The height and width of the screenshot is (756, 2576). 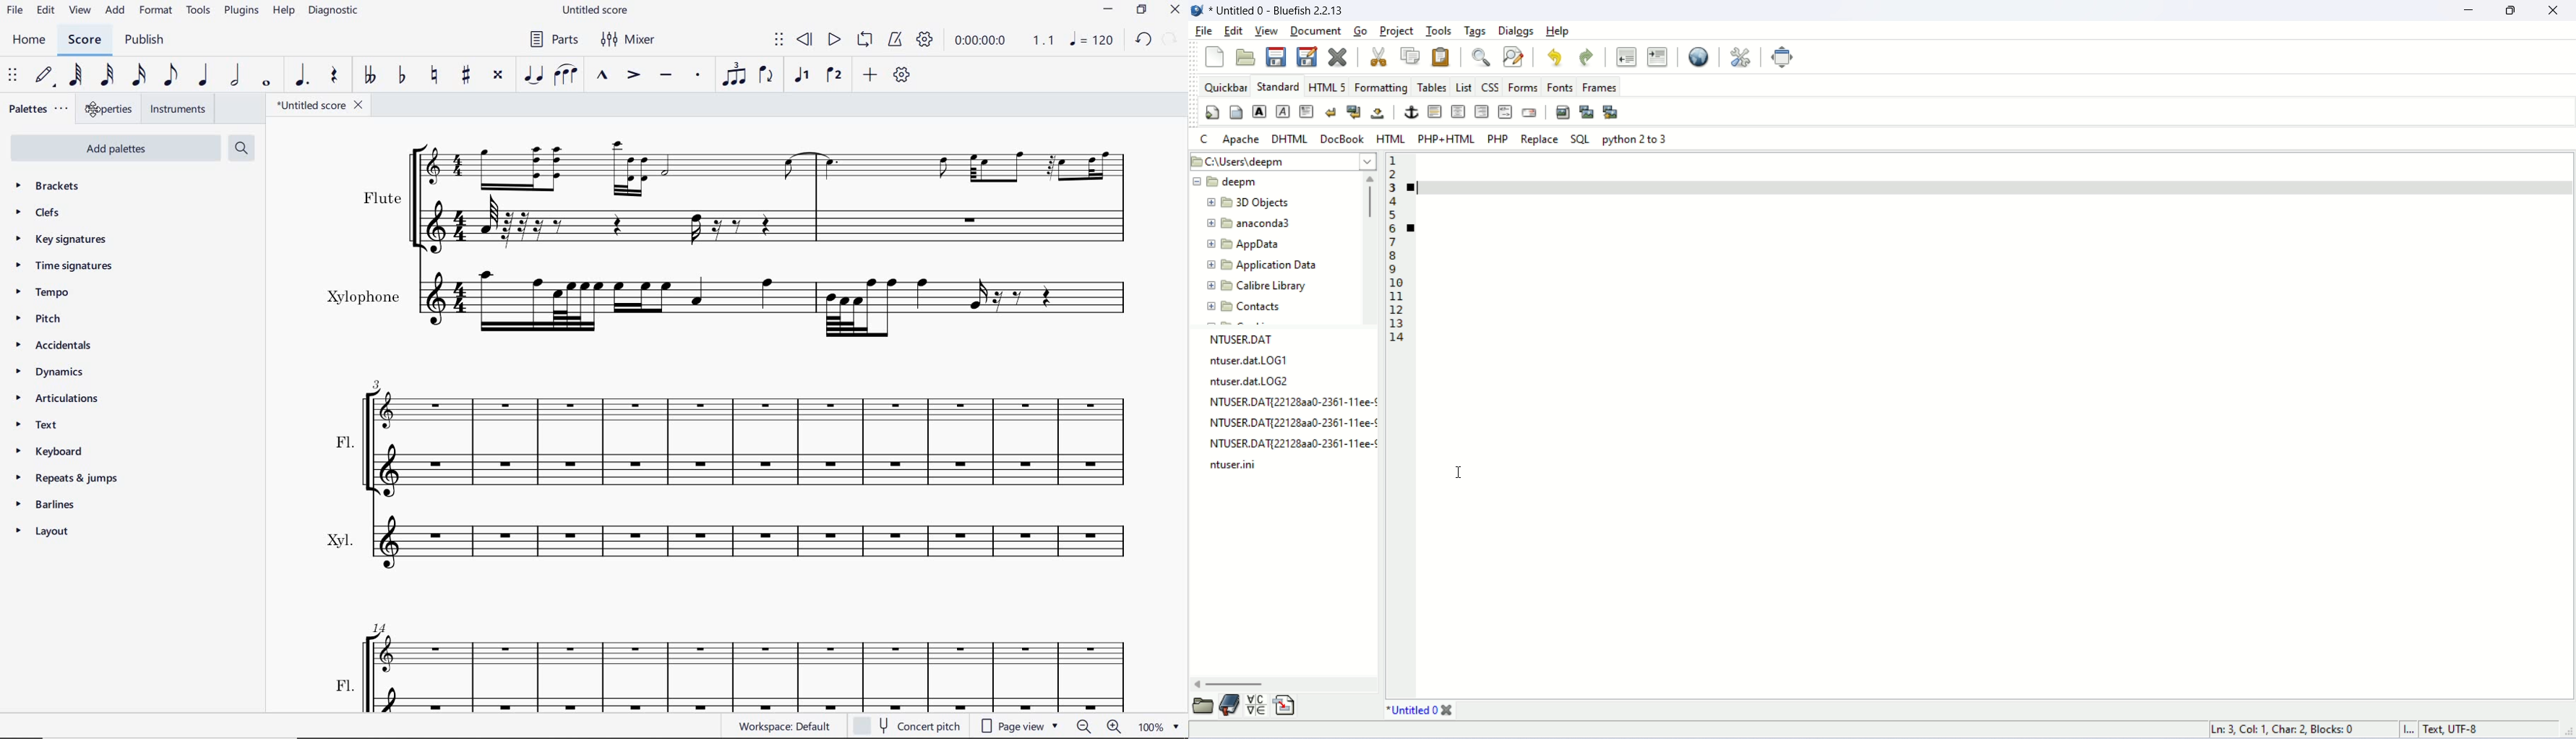 I want to click on Path, so click(x=1284, y=161).